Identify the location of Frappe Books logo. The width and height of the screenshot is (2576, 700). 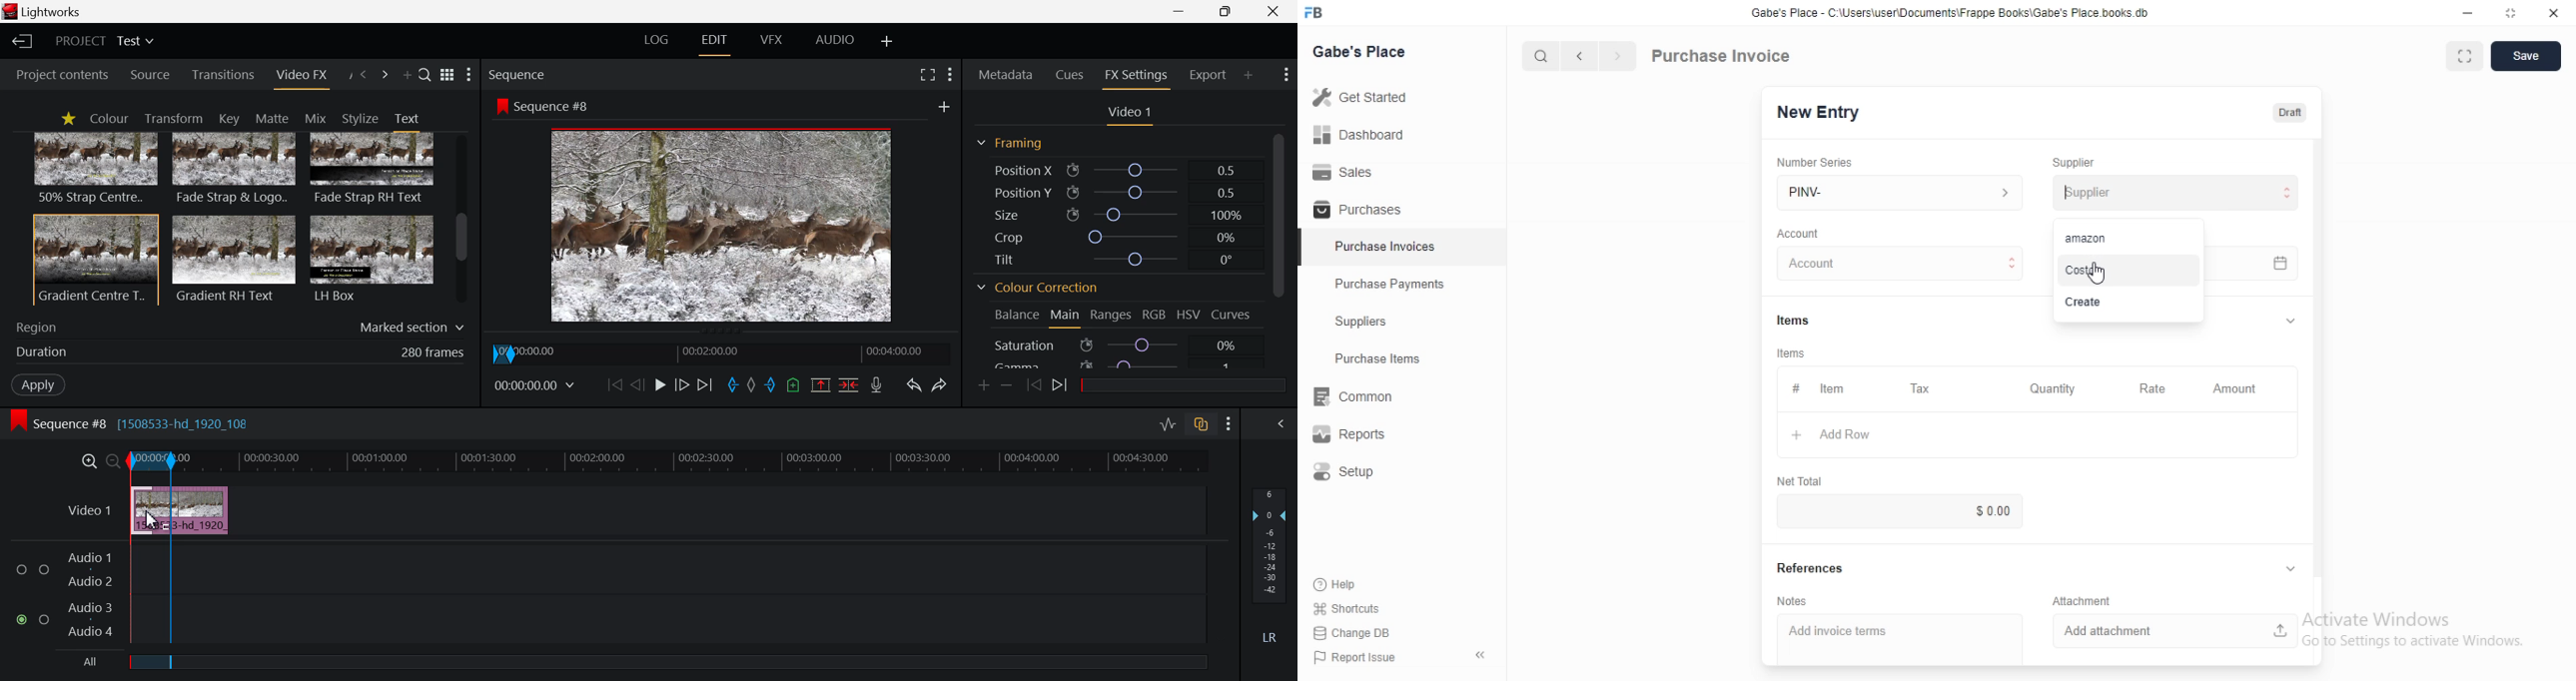
(1312, 12).